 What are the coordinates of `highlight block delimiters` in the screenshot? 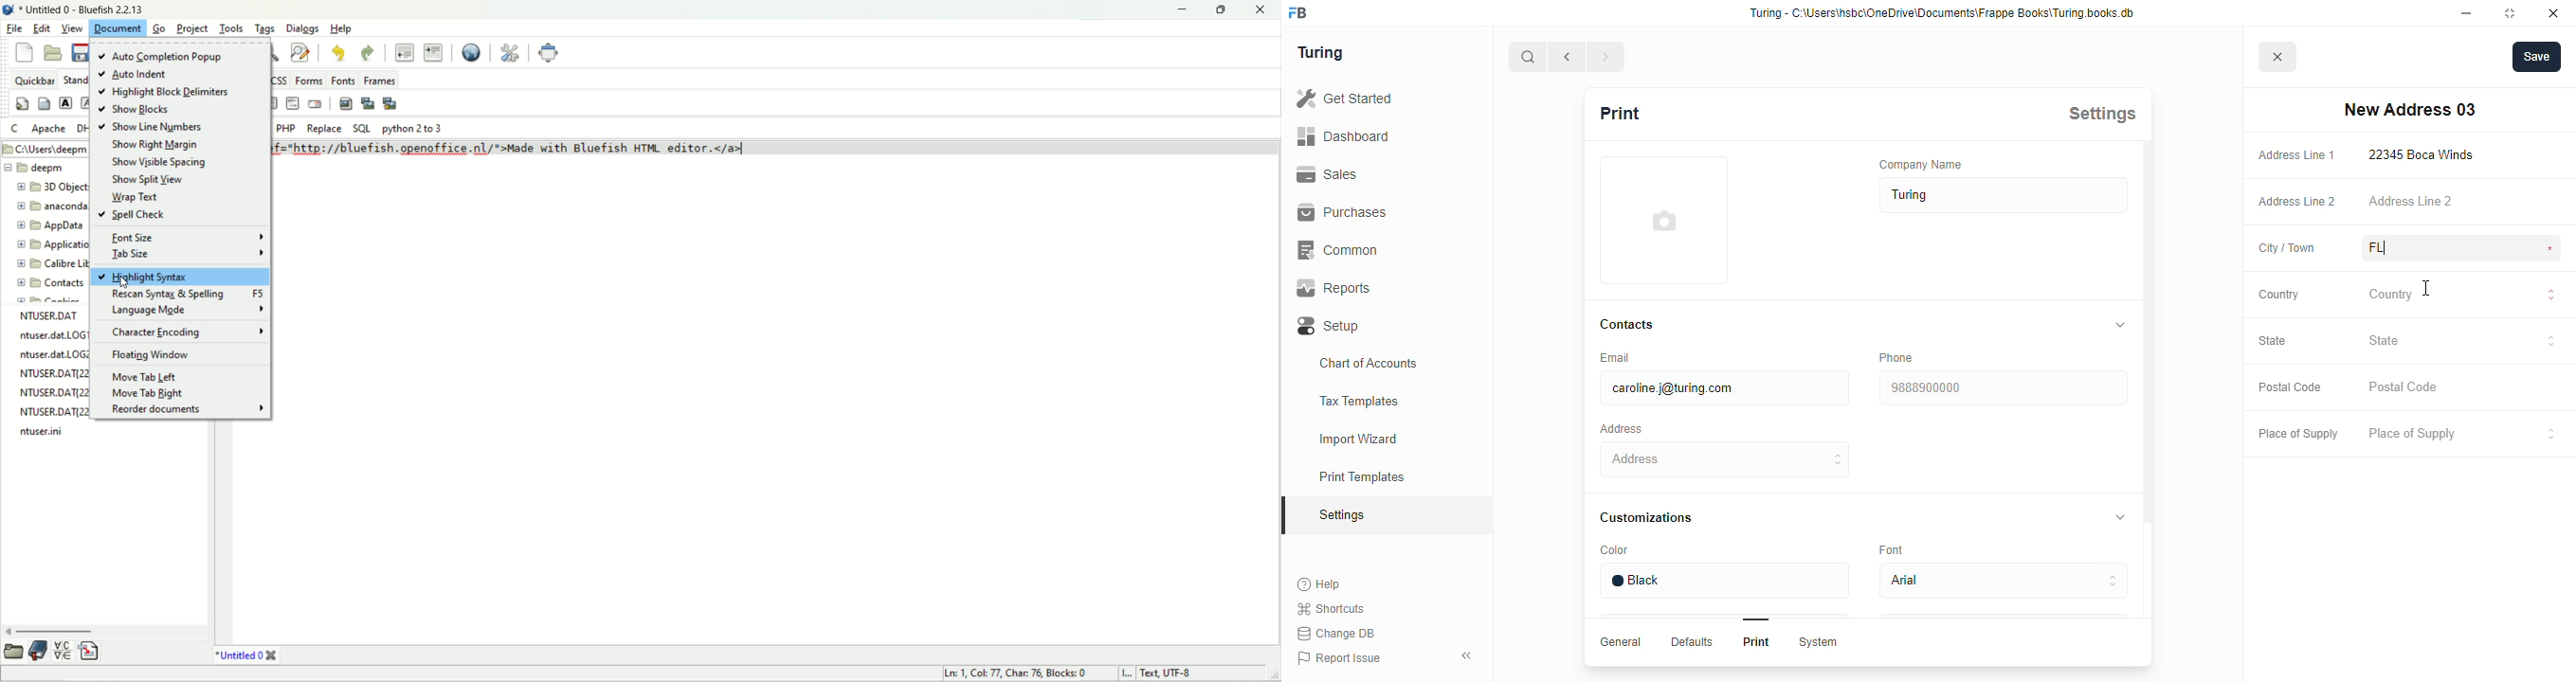 It's located at (162, 93).